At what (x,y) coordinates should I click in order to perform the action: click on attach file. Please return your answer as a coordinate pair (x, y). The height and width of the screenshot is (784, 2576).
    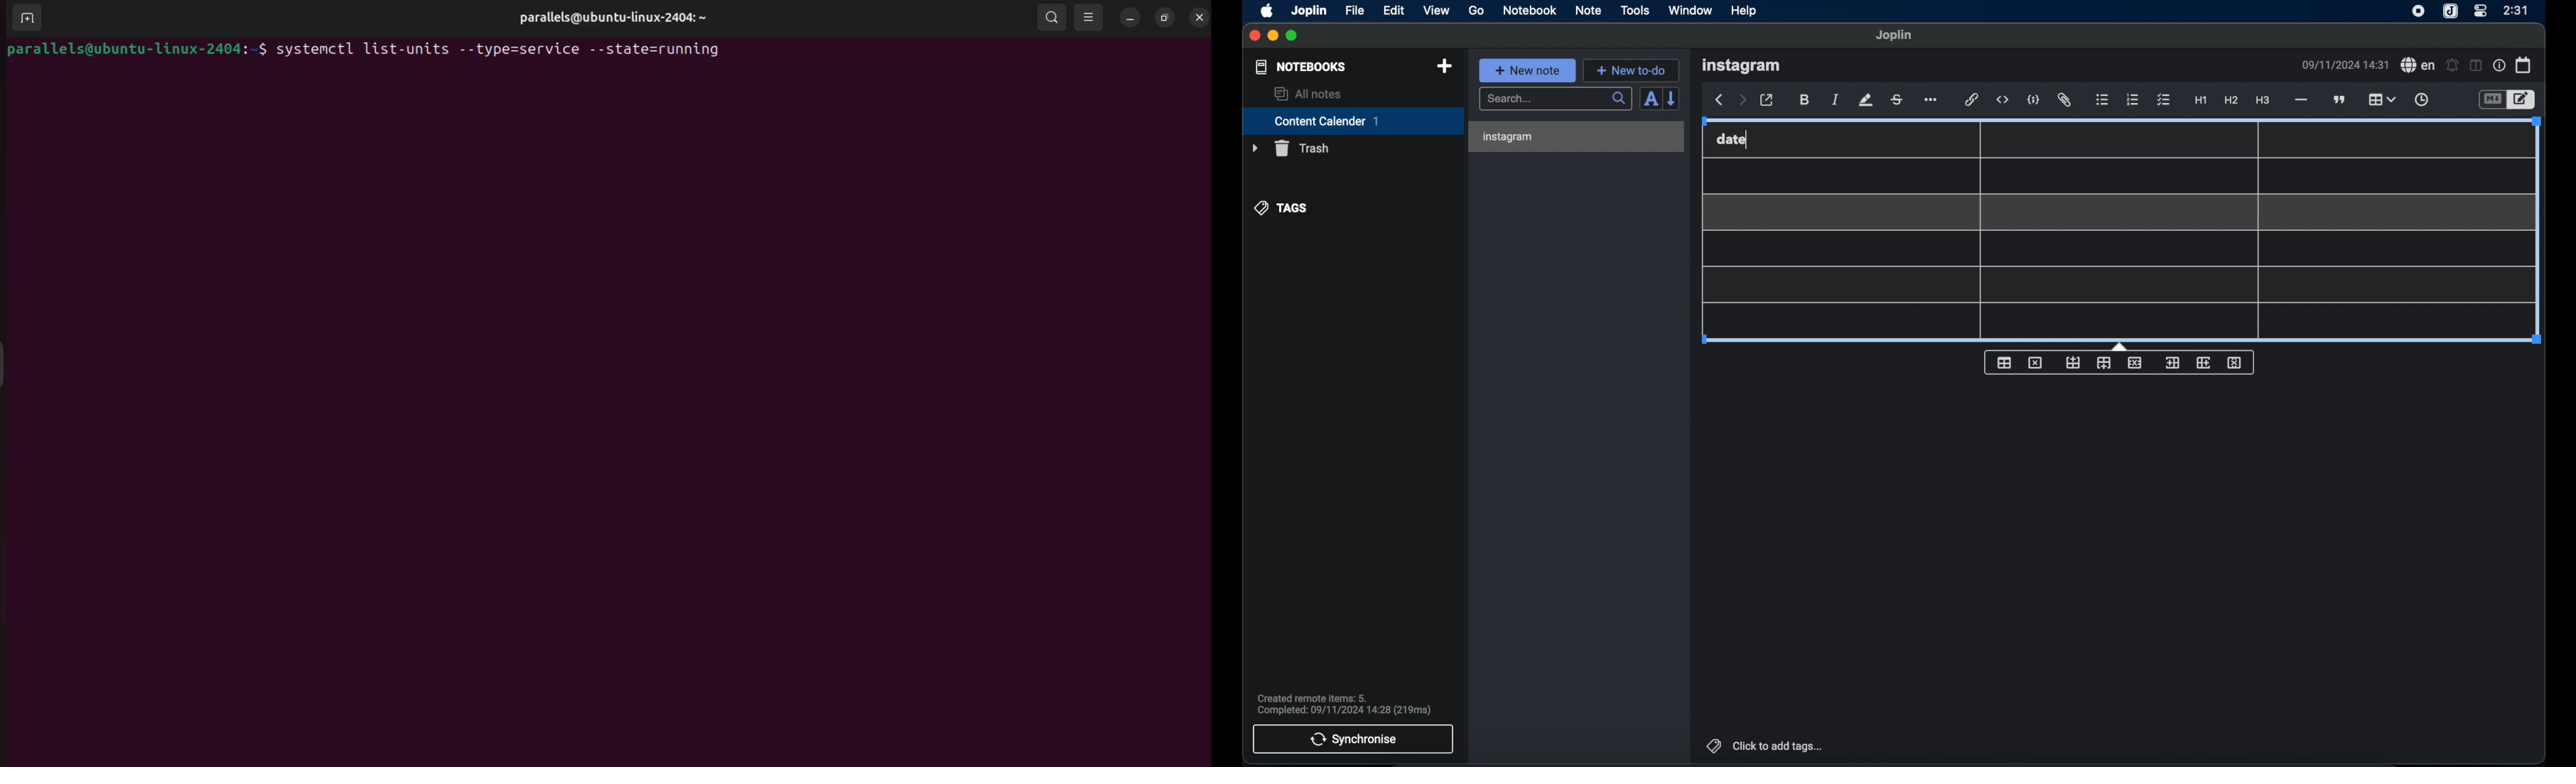
    Looking at the image, I should click on (2066, 100).